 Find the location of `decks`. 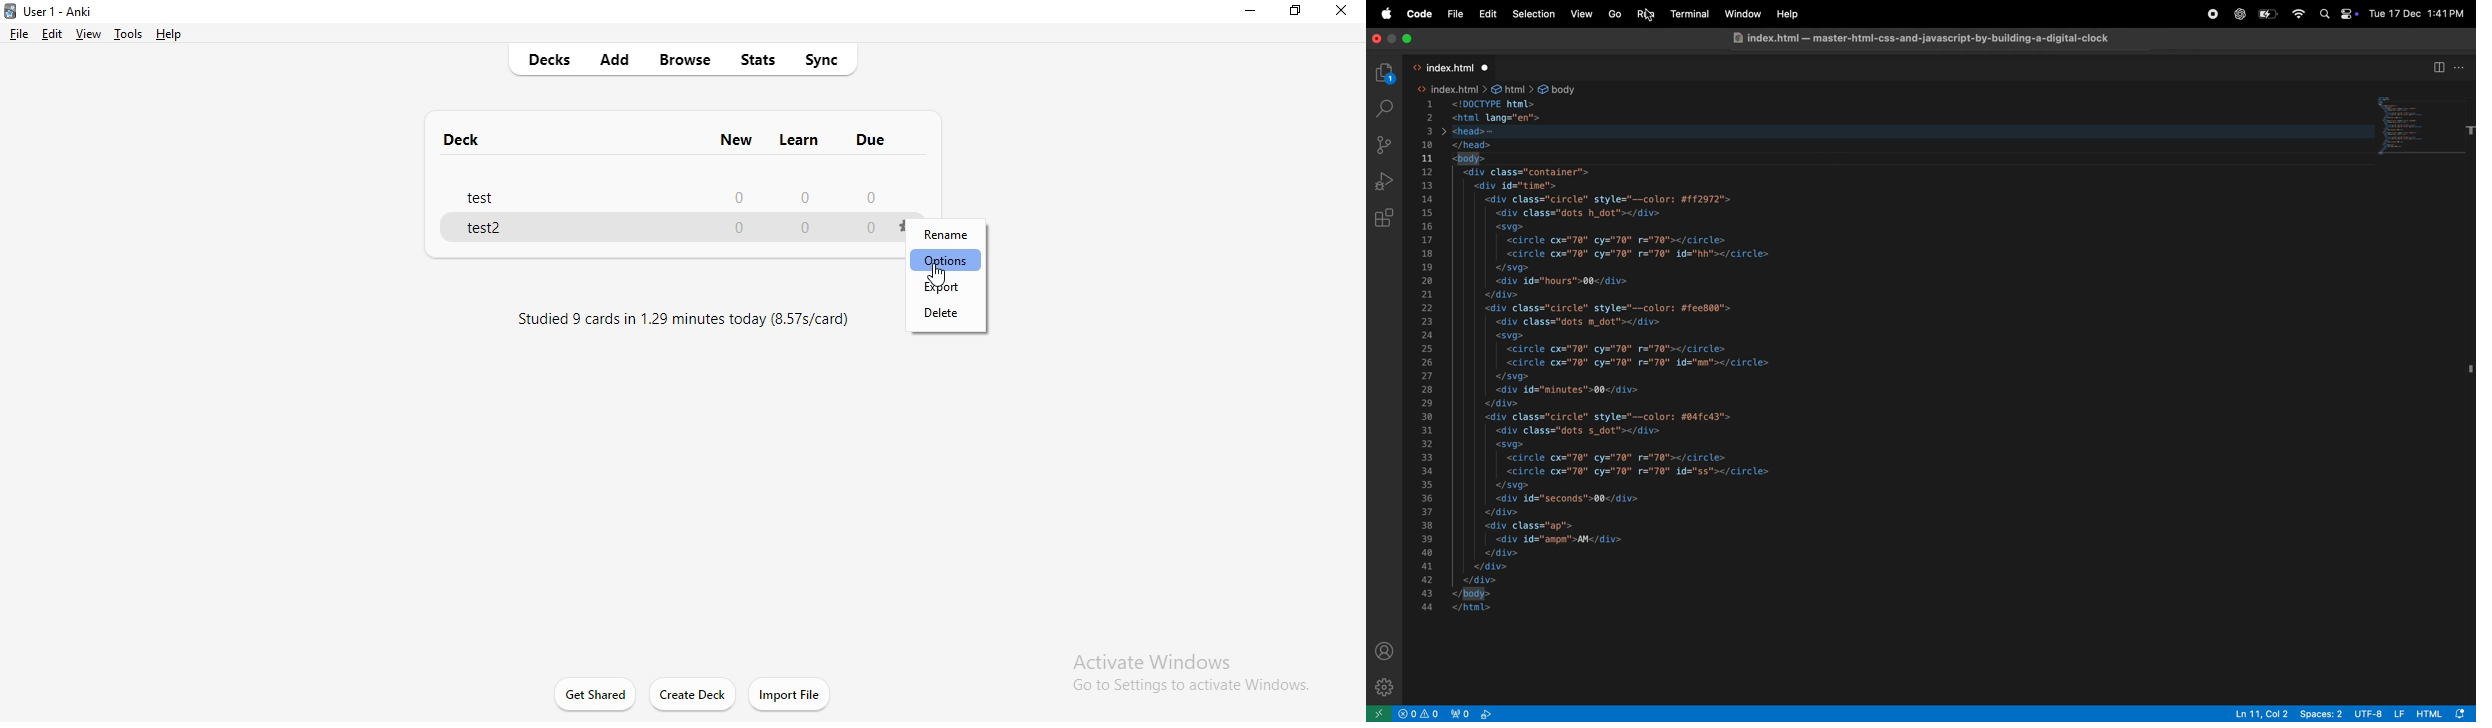

decks is located at coordinates (547, 61).